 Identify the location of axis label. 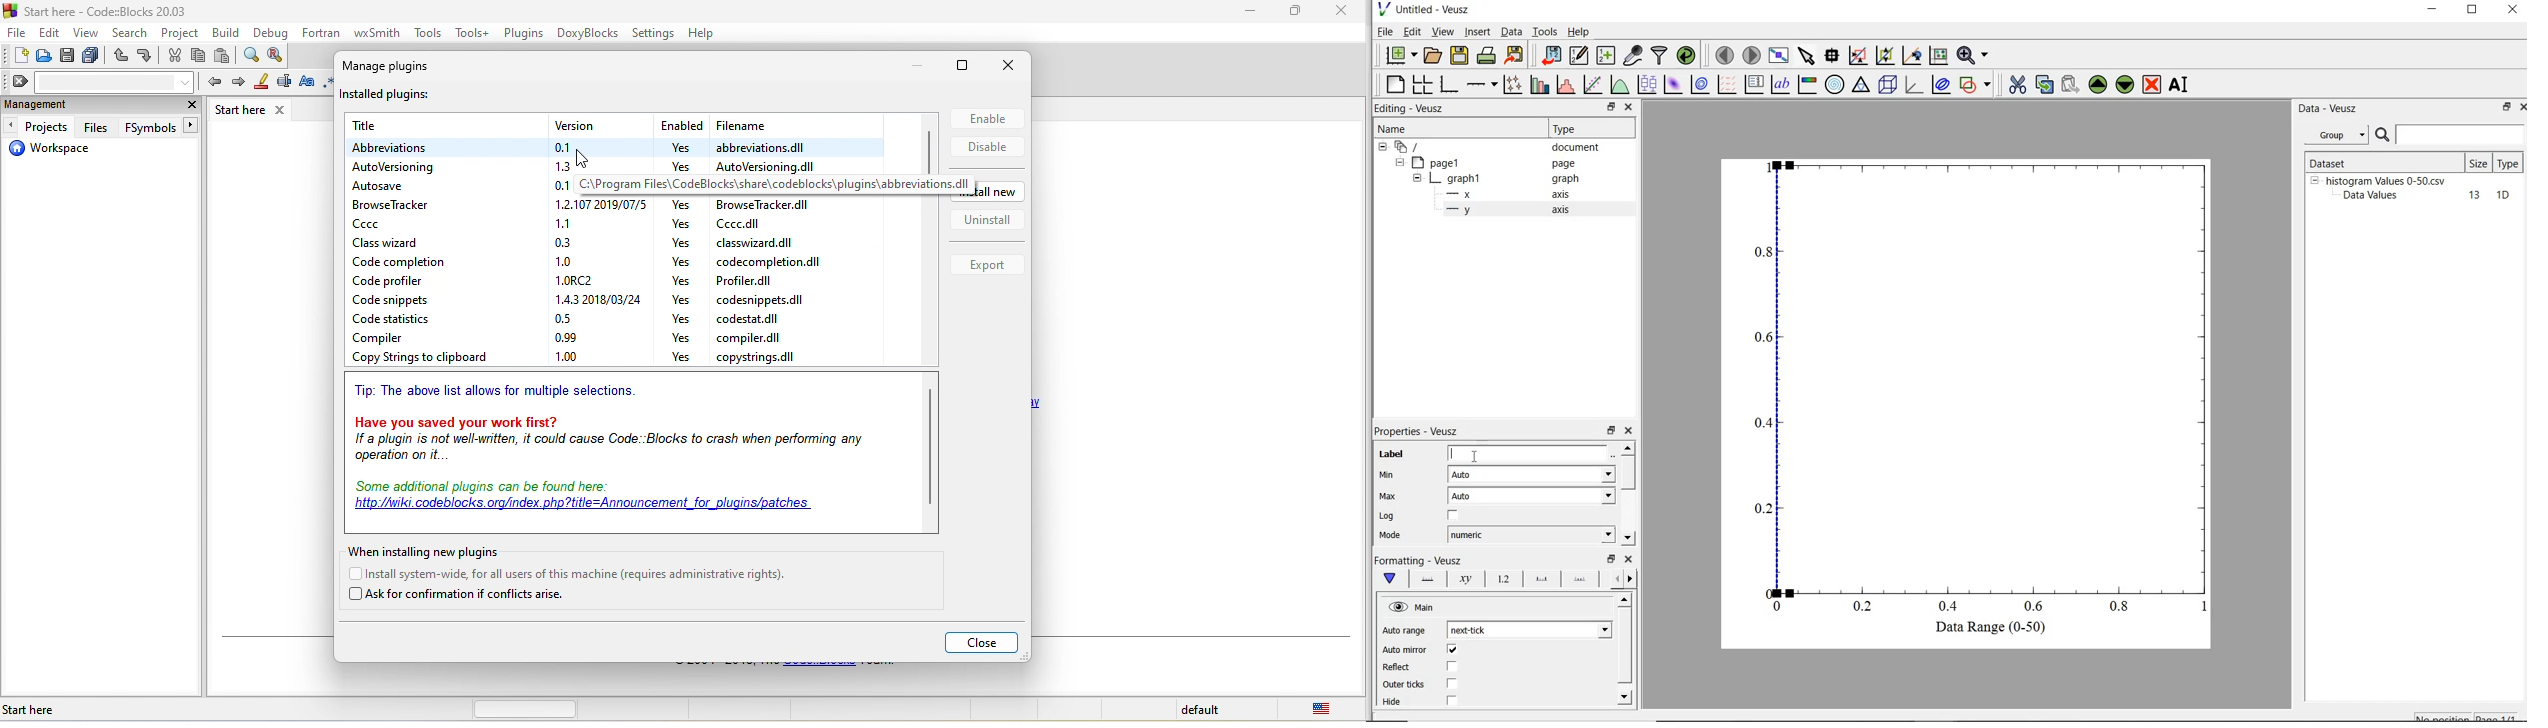
(1466, 579).